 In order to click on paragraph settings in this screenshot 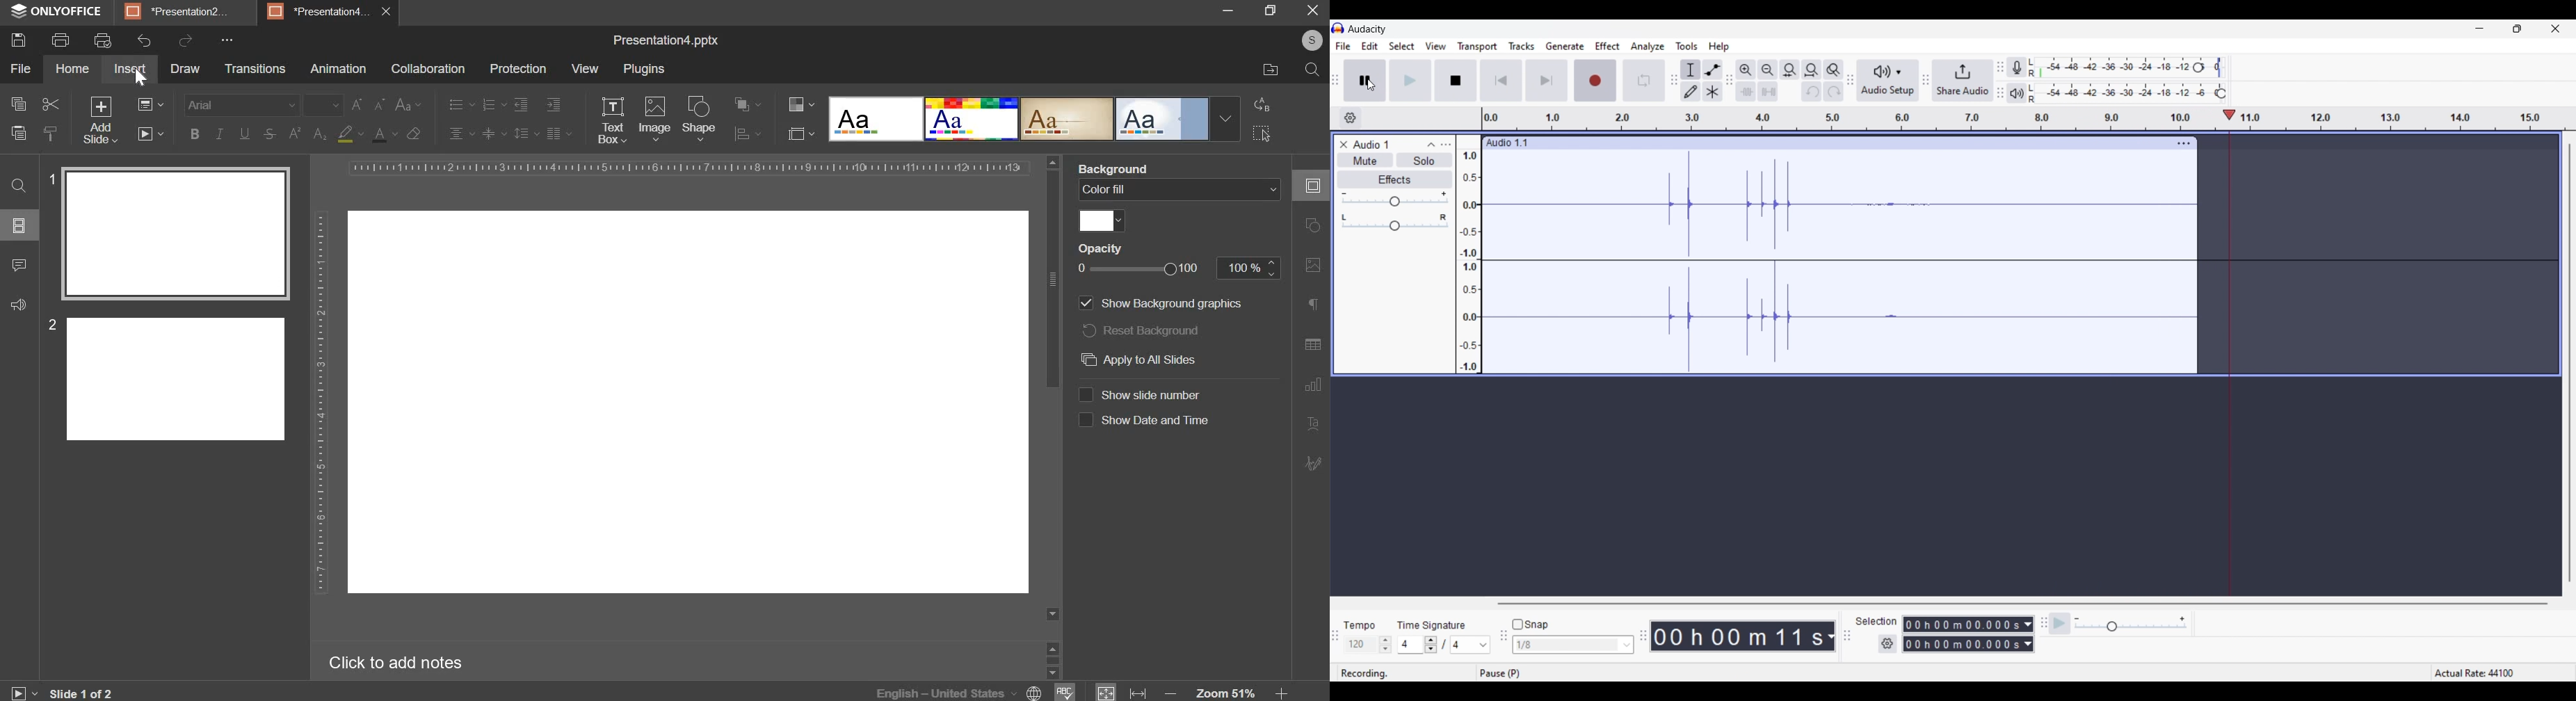, I will do `click(559, 134)`.